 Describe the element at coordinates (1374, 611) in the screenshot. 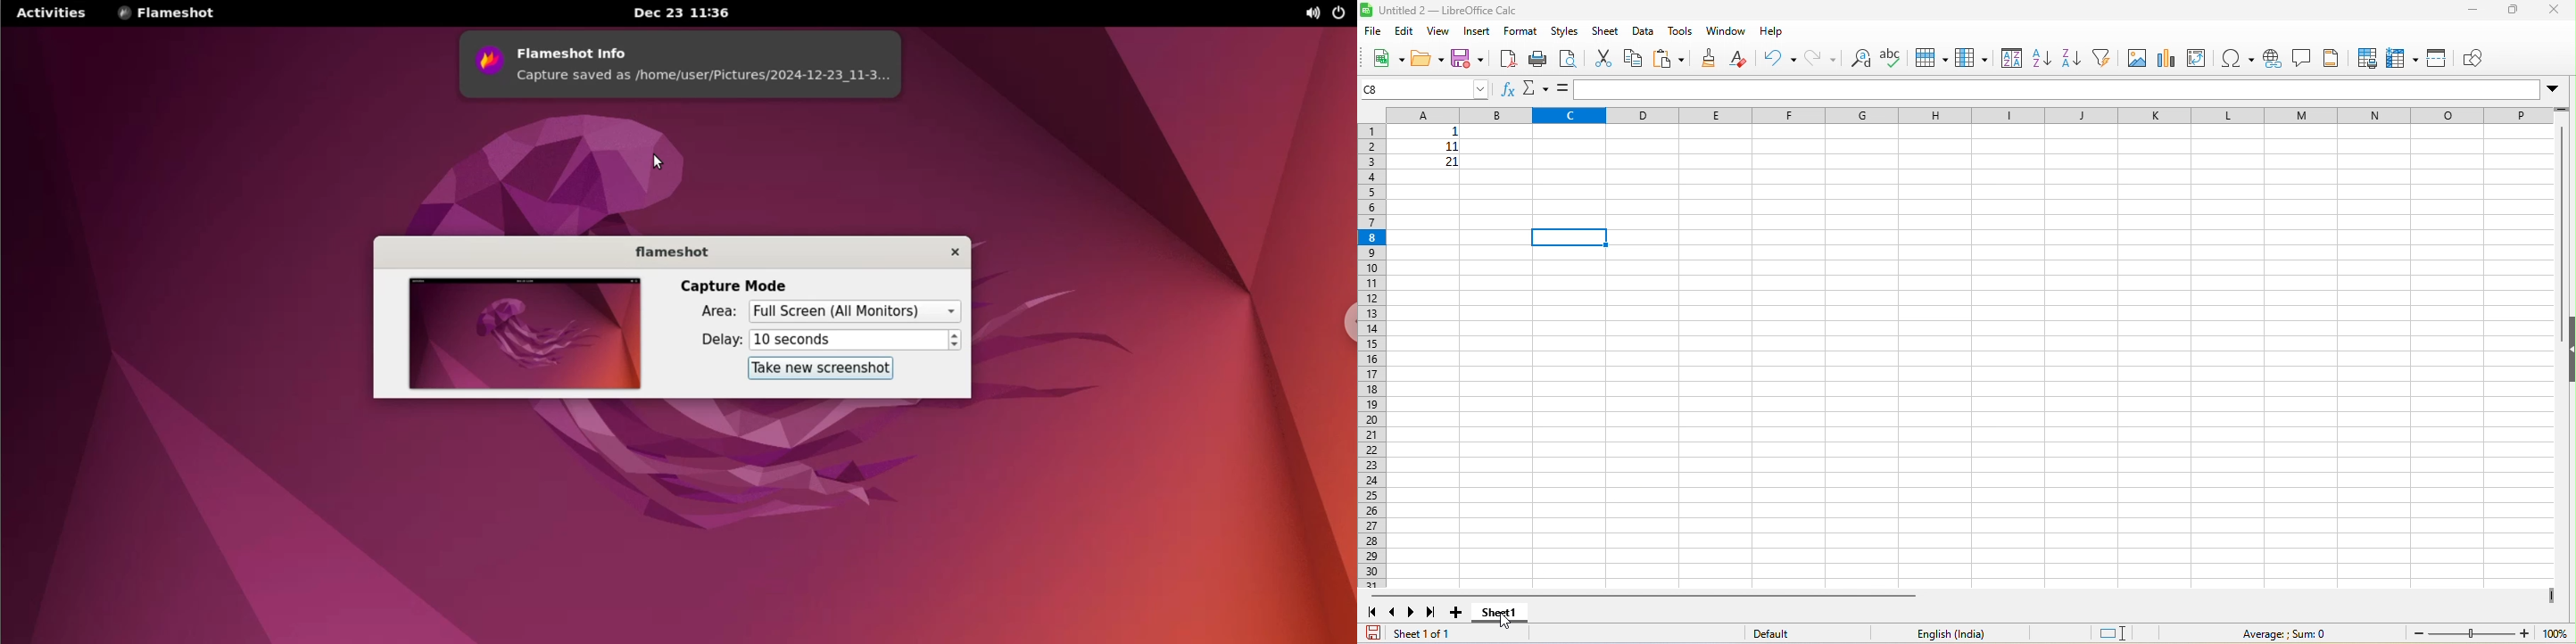

I see `first sheet` at that location.